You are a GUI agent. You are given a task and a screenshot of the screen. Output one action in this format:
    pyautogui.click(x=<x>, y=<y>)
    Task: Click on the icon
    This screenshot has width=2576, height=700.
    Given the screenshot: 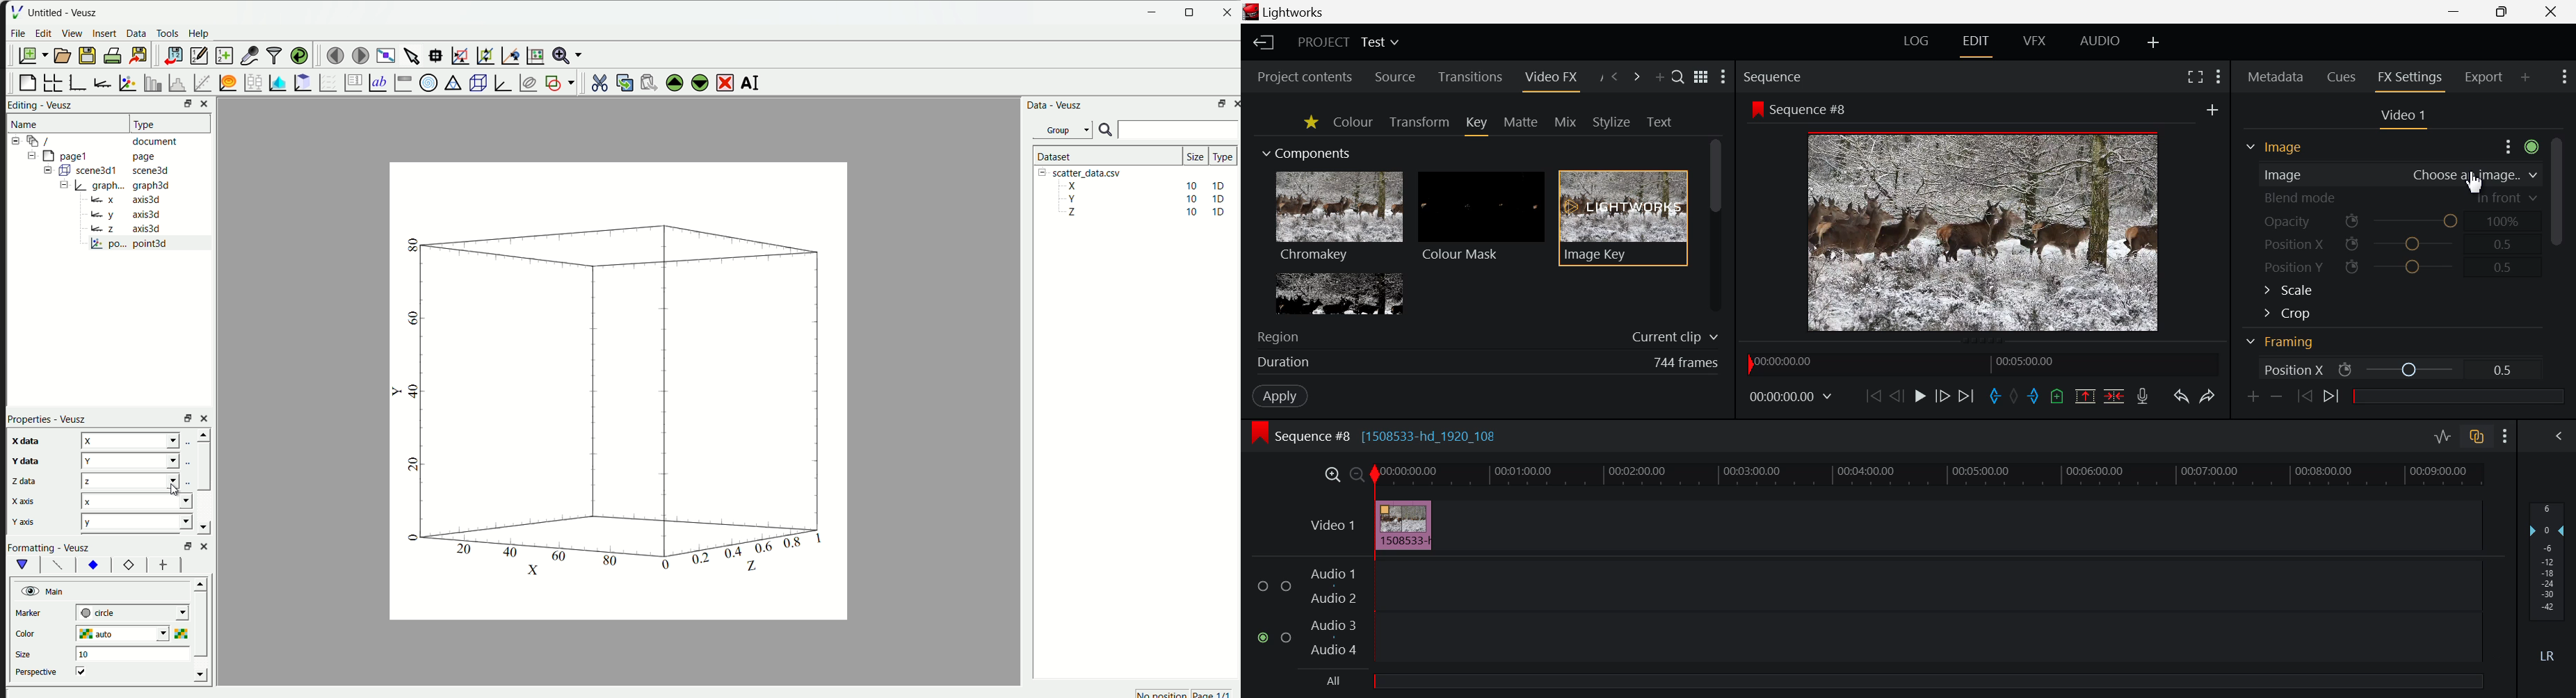 What is the action you would take?
    pyautogui.click(x=2346, y=368)
    